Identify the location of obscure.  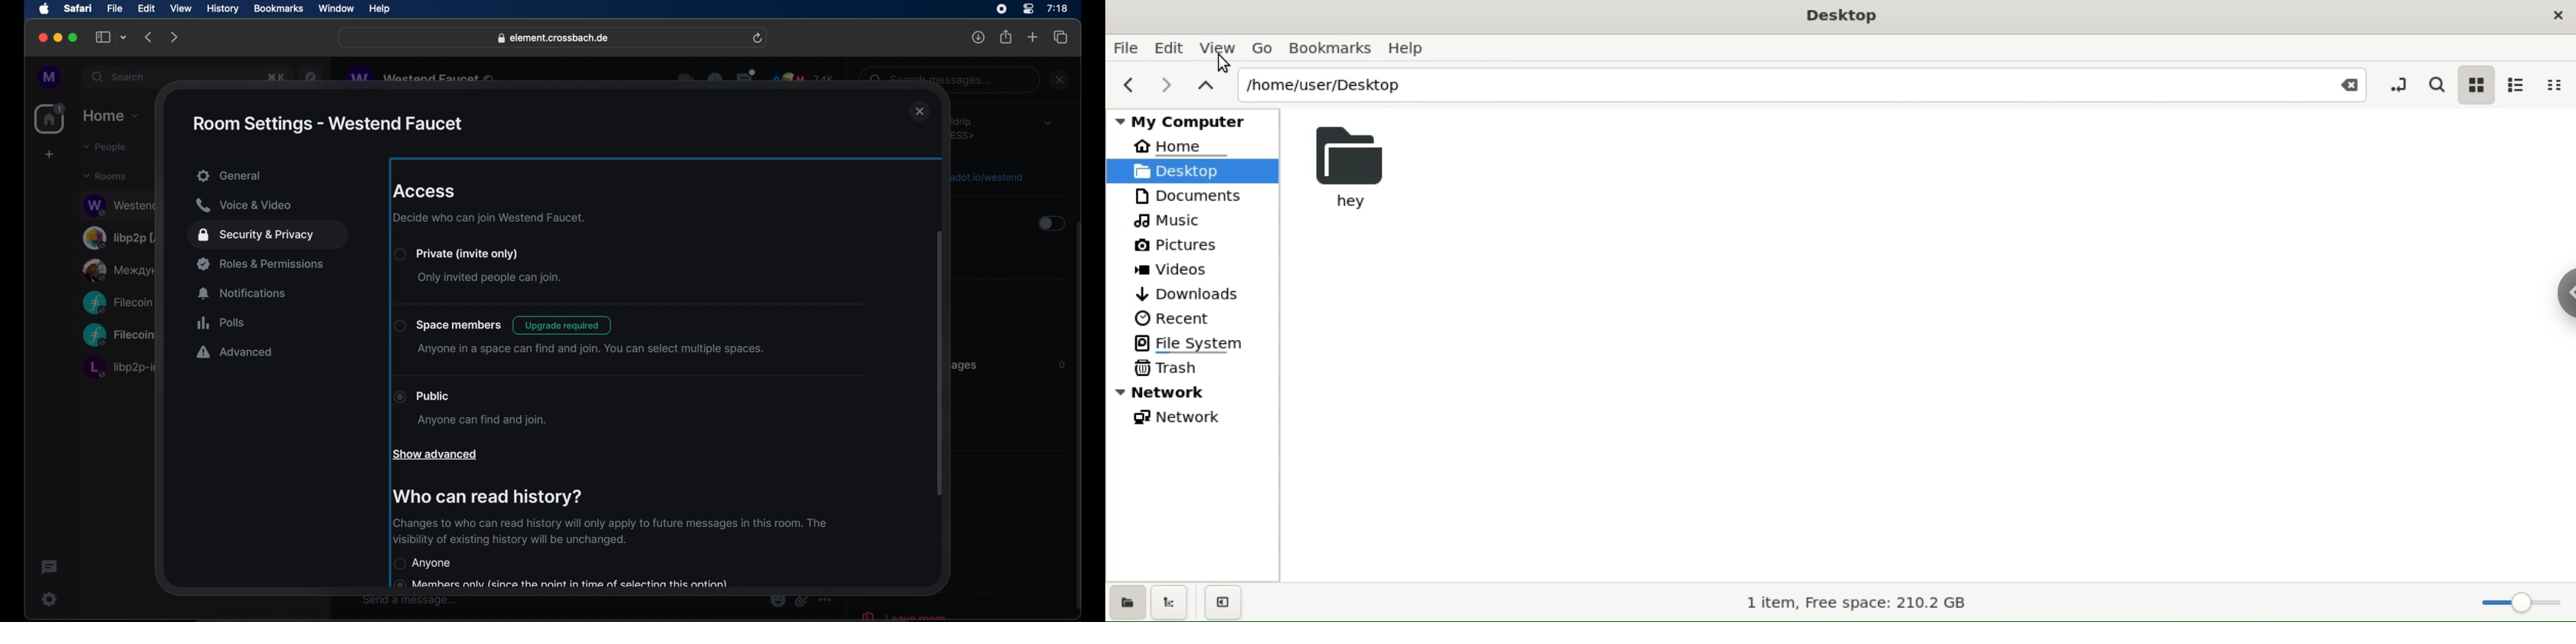
(119, 204).